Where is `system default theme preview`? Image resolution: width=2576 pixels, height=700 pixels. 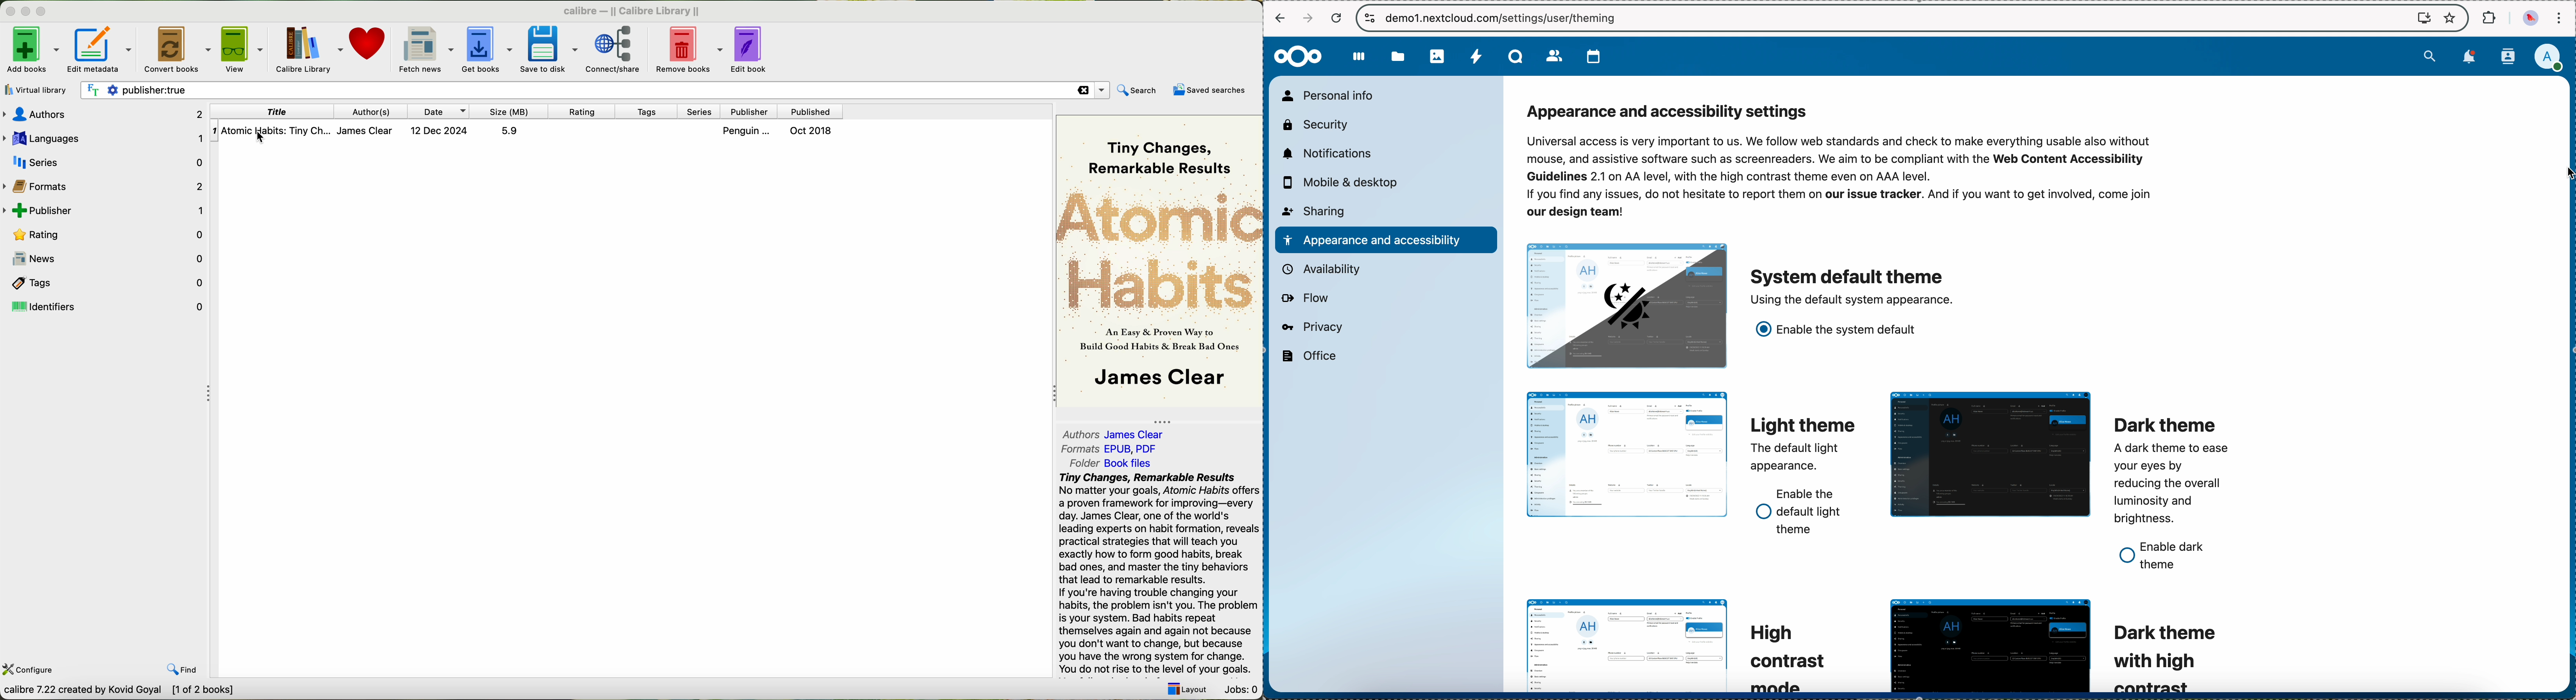
system default theme preview is located at coordinates (1625, 305).